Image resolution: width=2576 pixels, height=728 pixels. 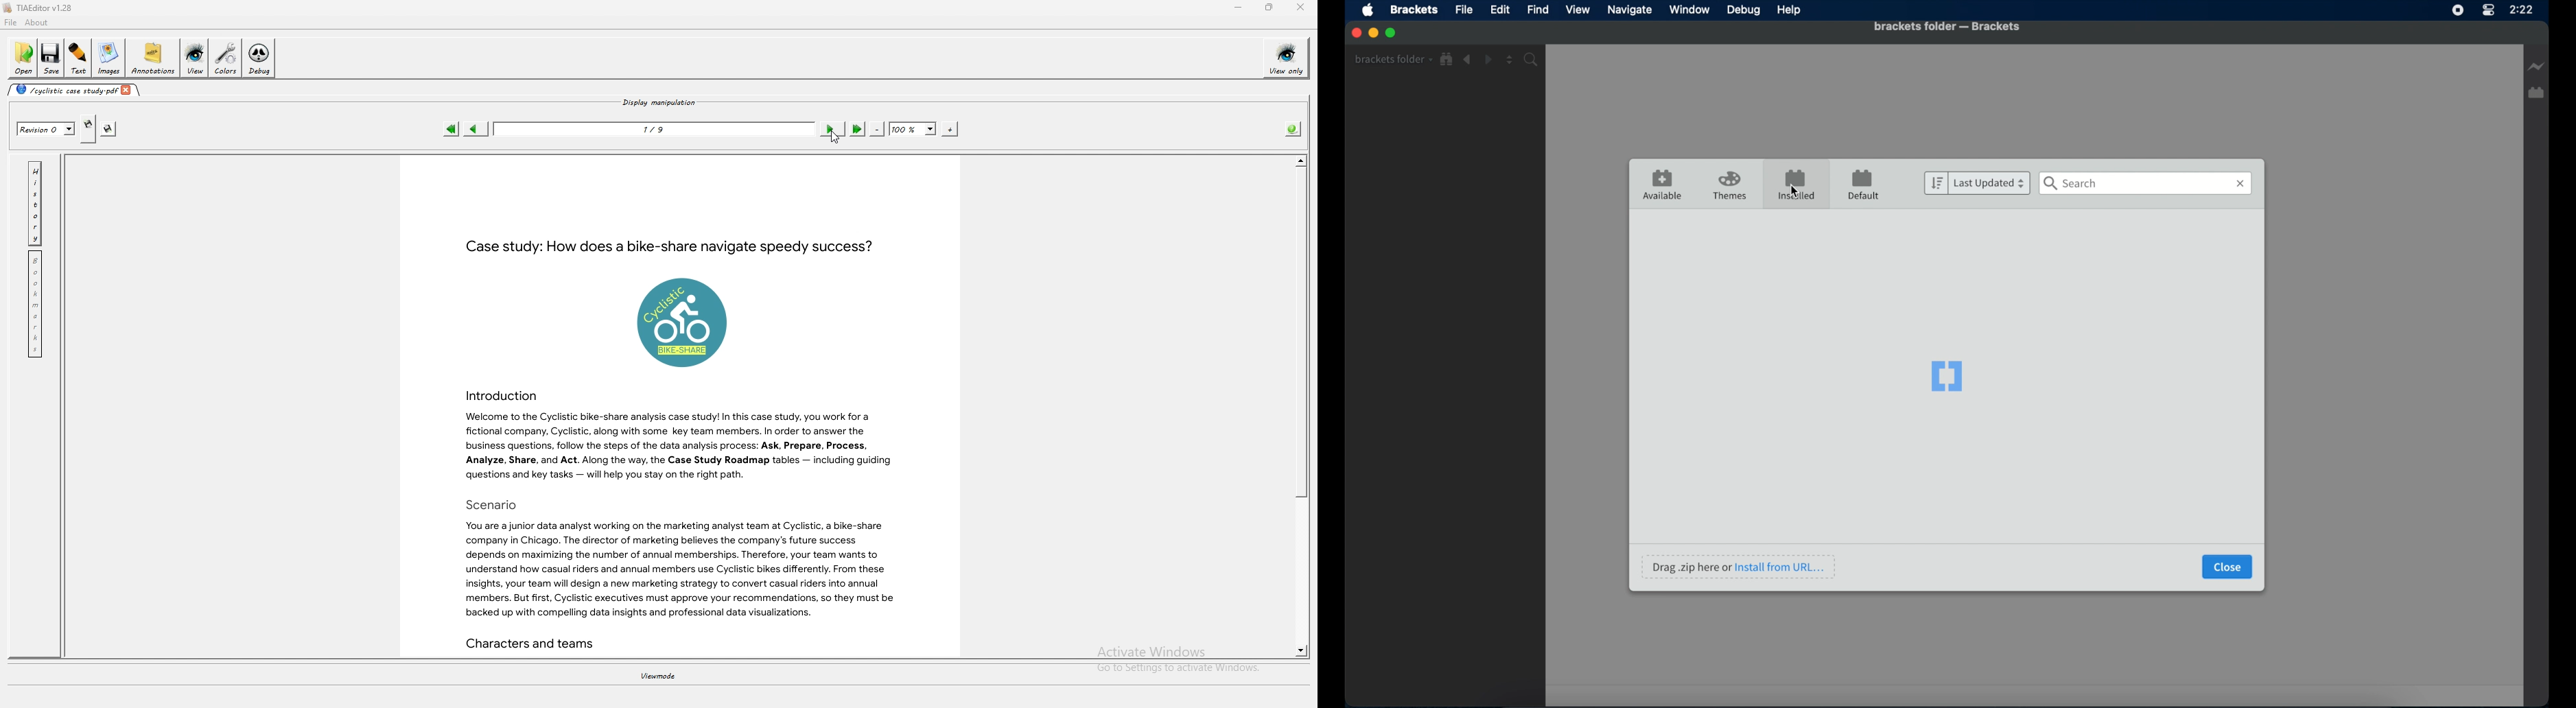 I want to click on installed highlighted, so click(x=1796, y=184).